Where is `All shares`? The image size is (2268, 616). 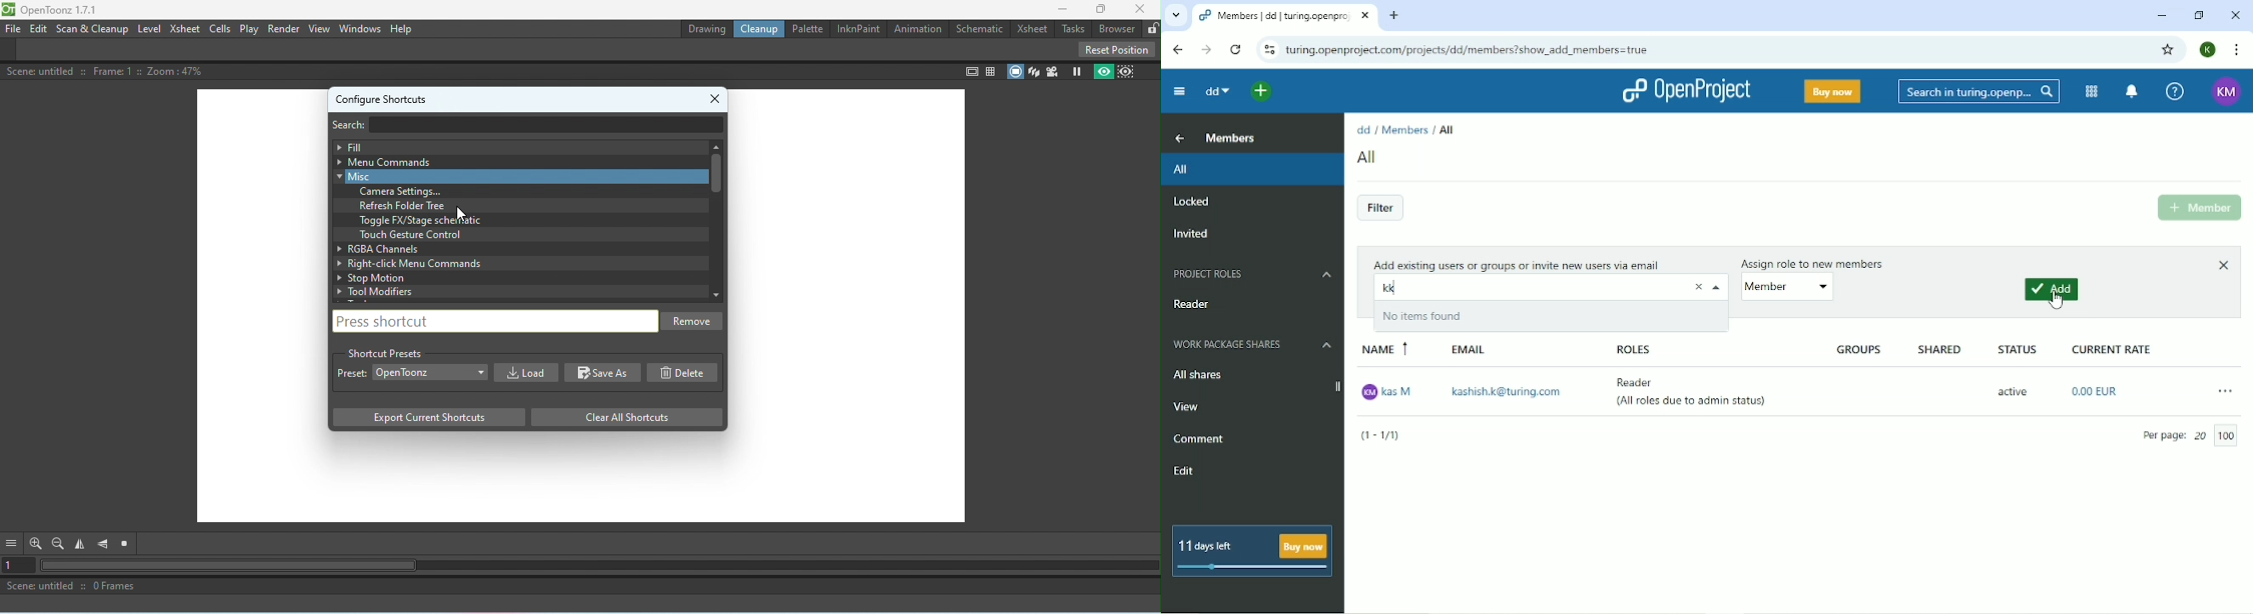 All shares is located at coordinates (1197, 376).